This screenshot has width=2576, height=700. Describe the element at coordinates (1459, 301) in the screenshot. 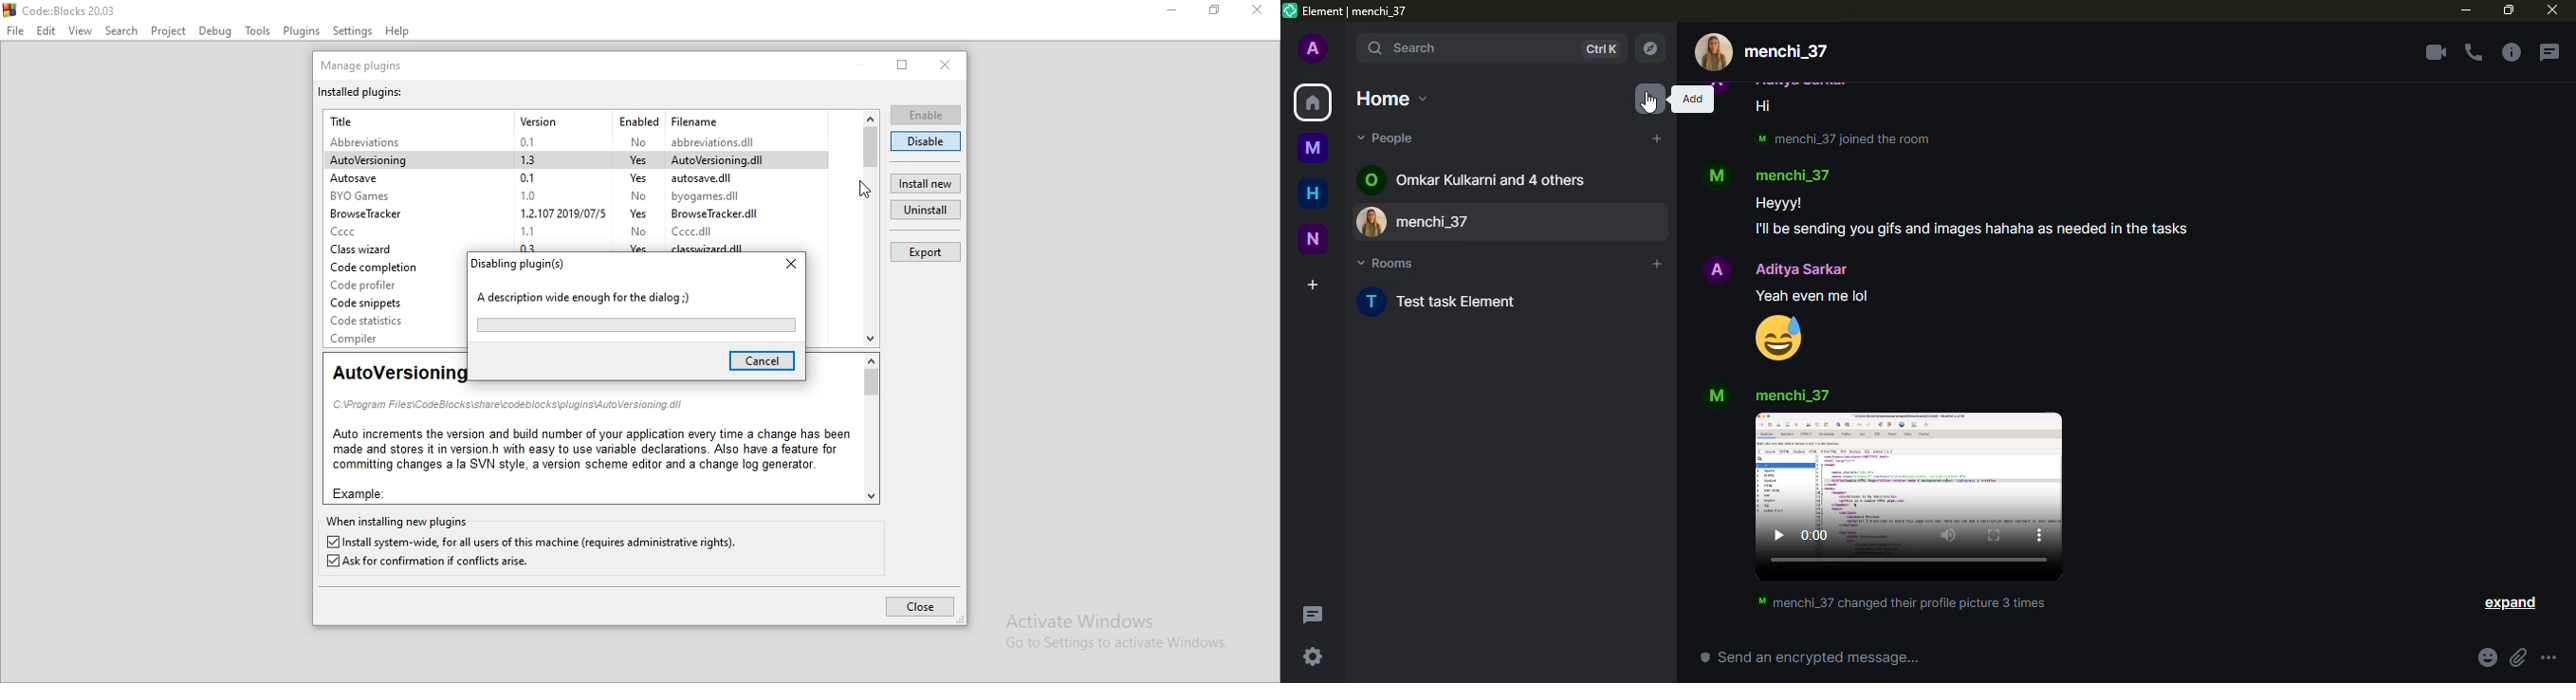

I see `Test task Element` at that location.